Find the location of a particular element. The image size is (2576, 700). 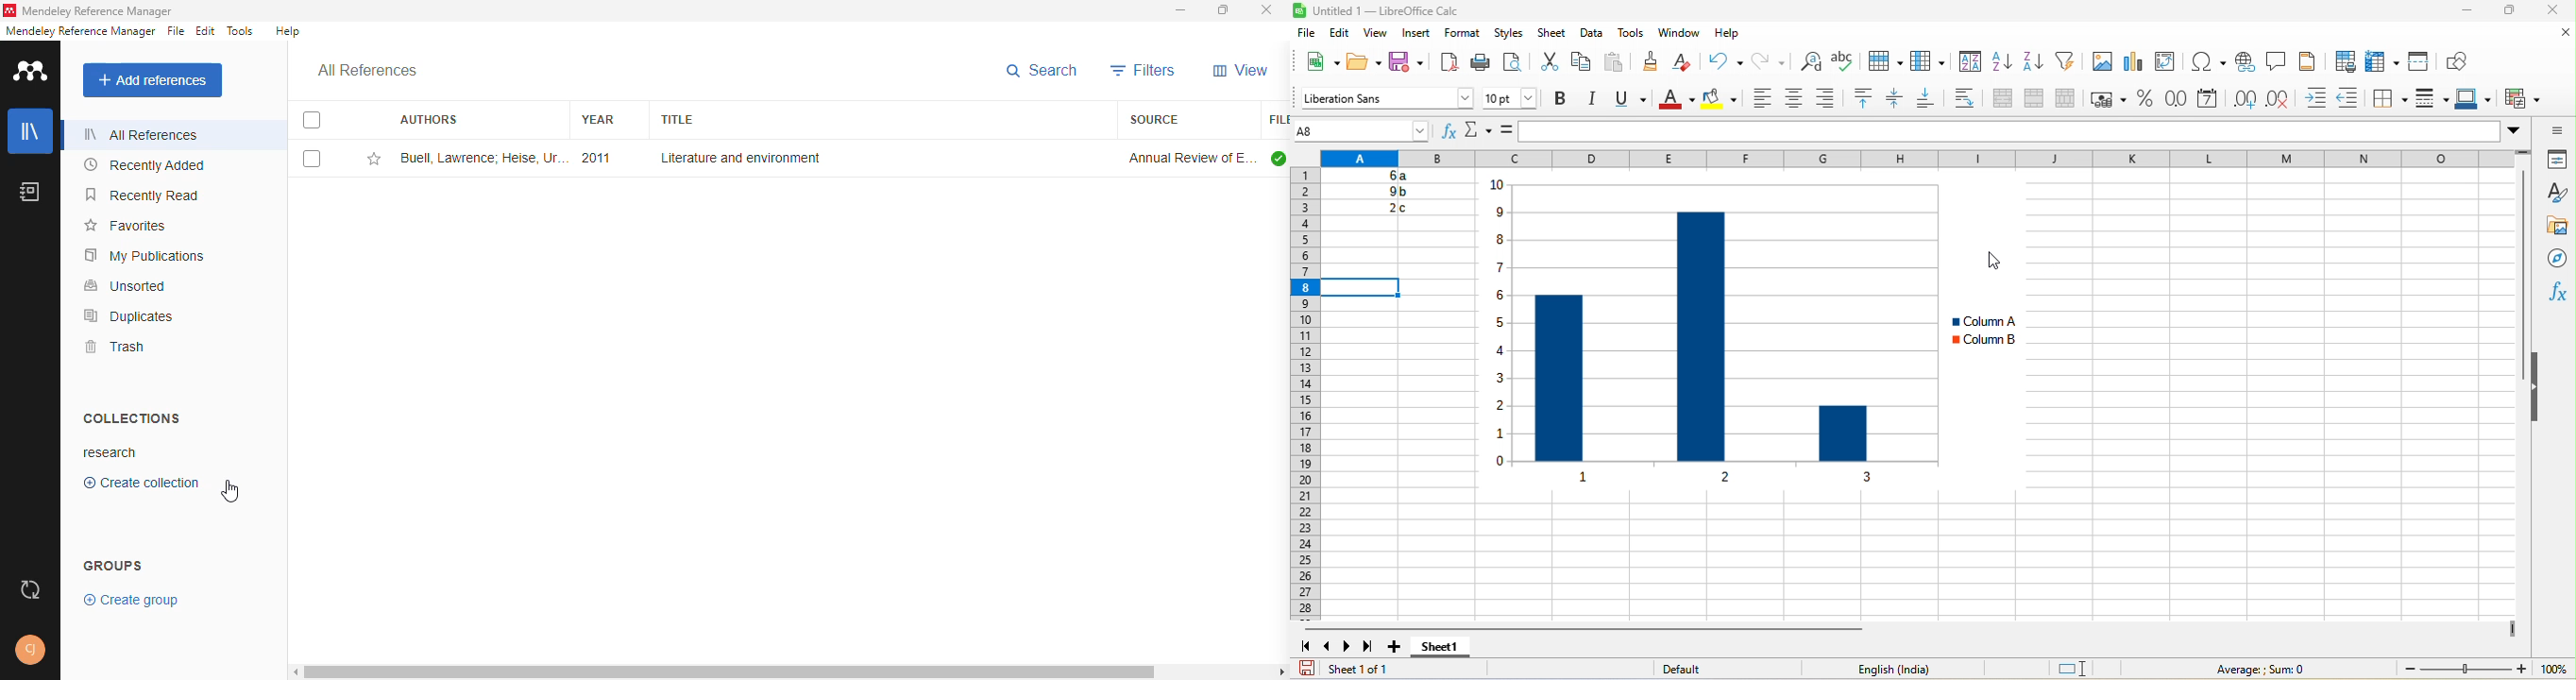

10pt is located at coordinates (1510, 96).